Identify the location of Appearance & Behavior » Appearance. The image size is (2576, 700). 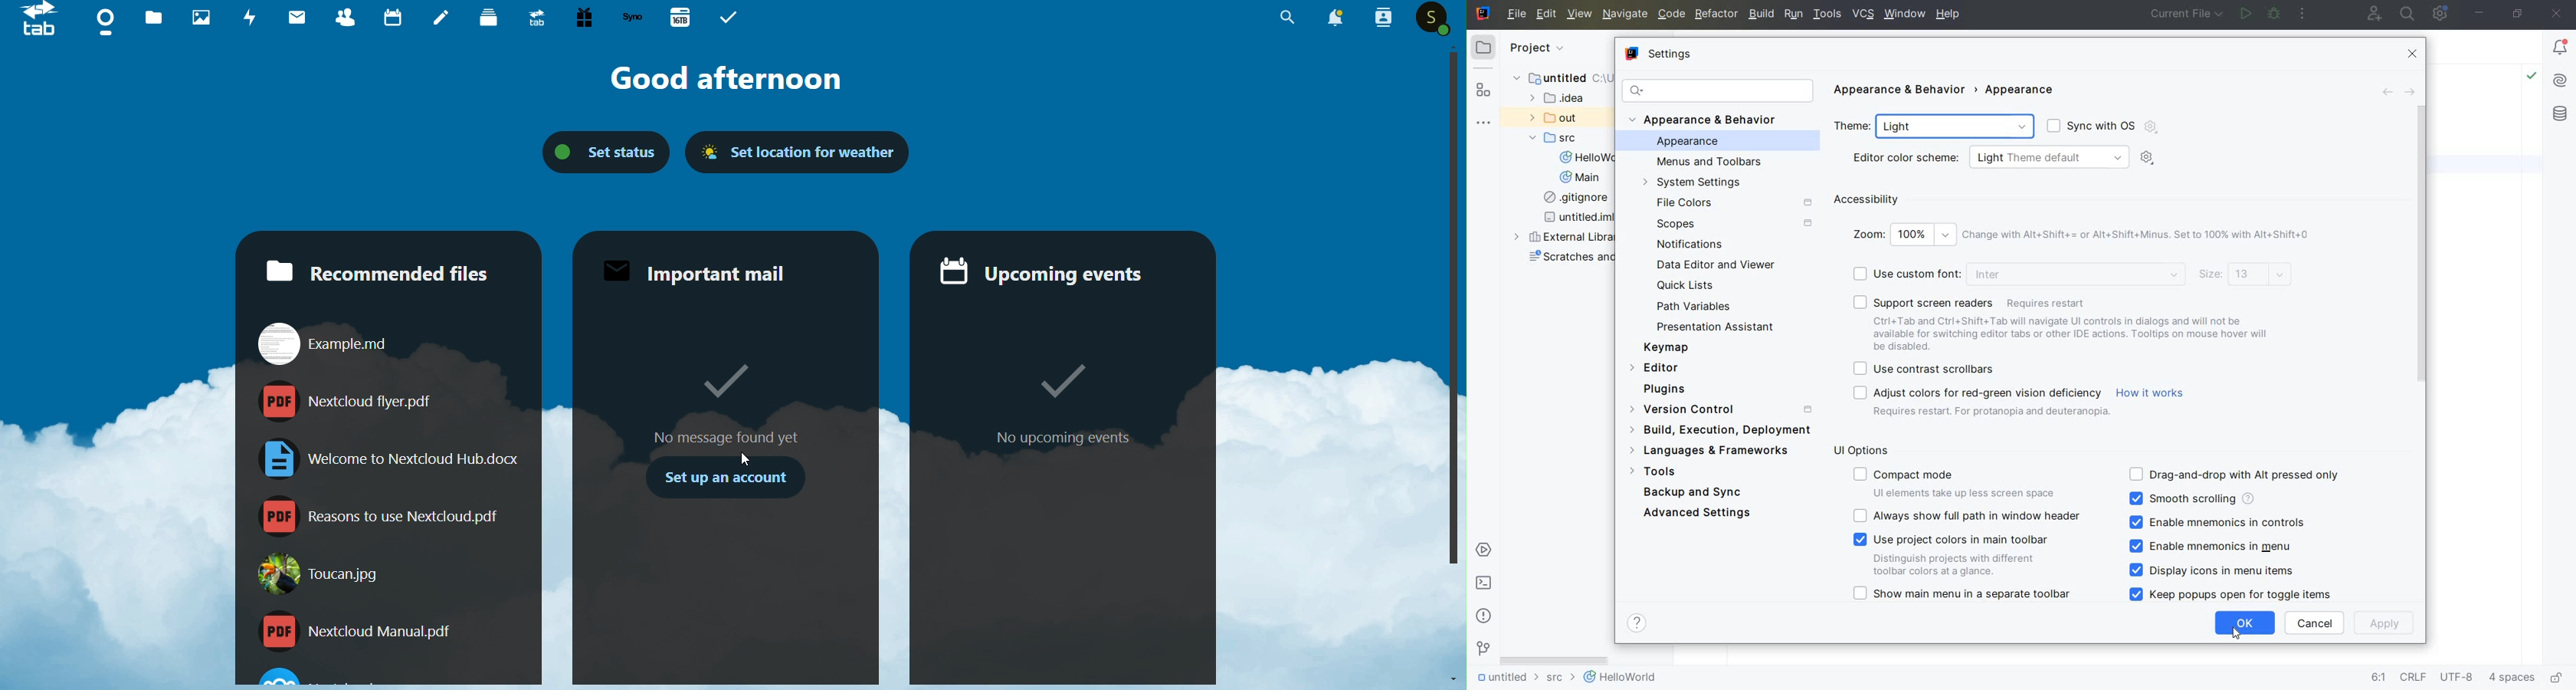
(1957, 88).